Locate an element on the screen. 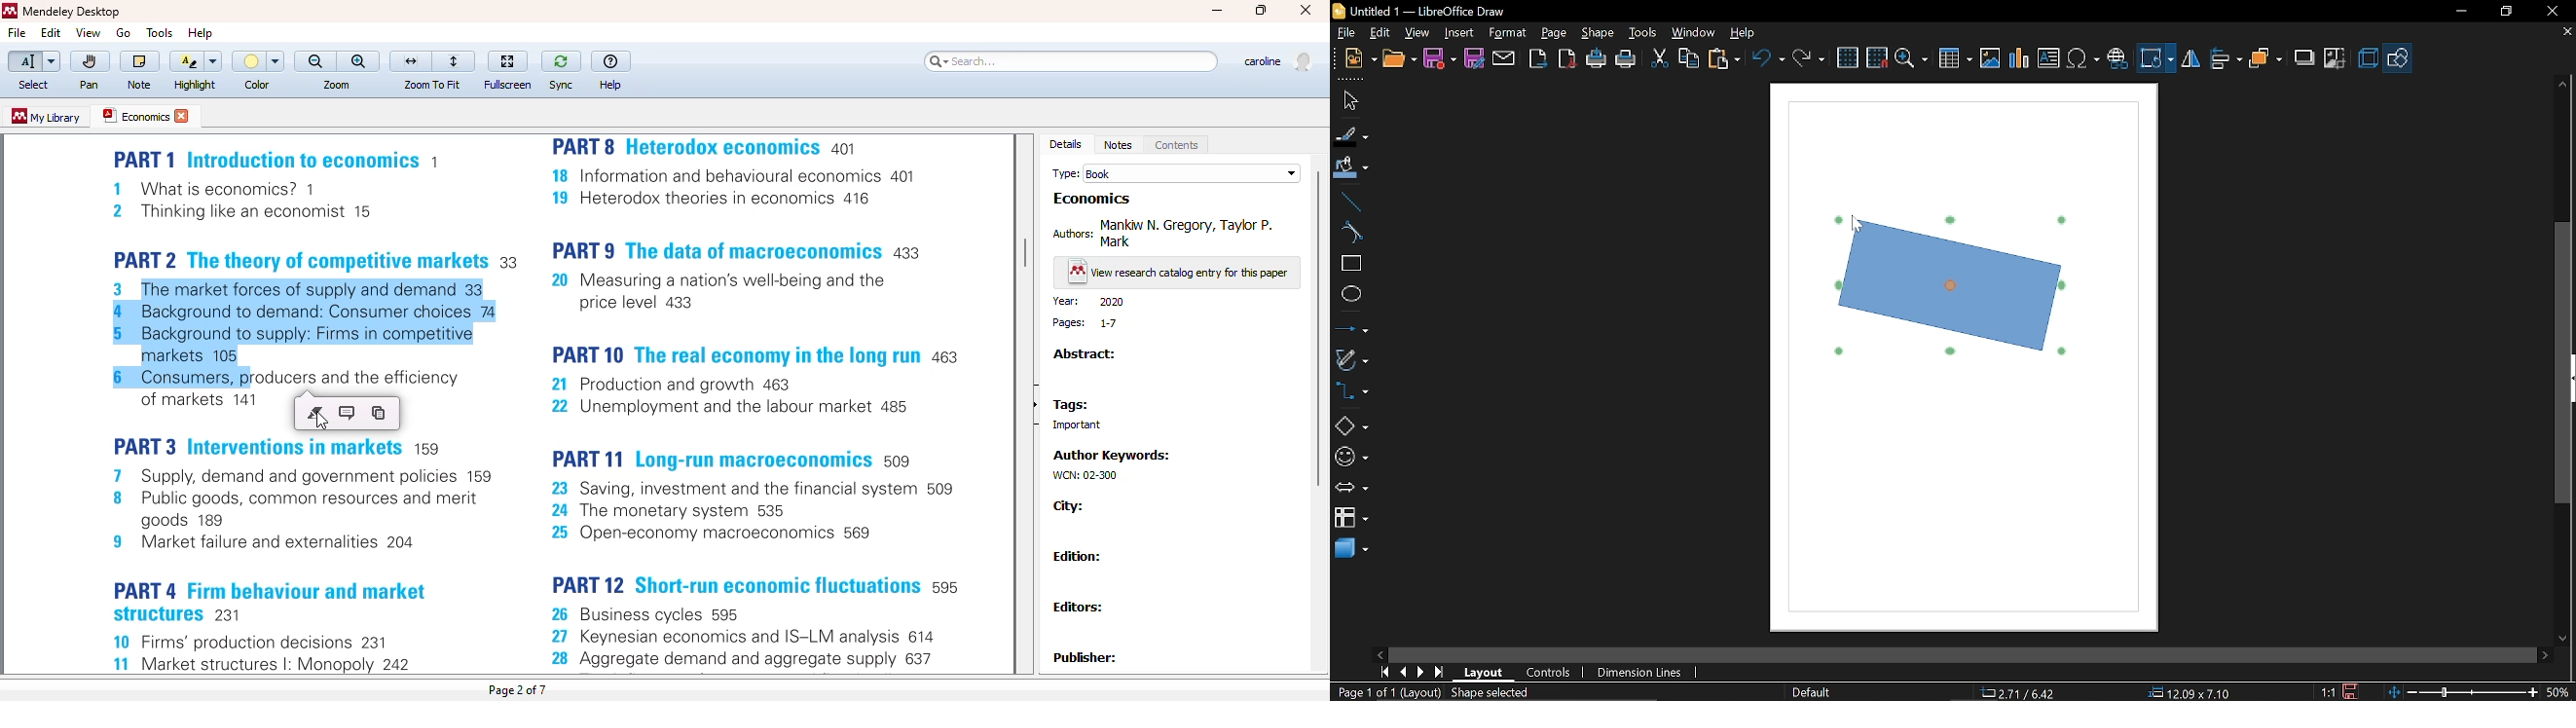 Image resolution: width=2576 pixels, height=728 pixels. close is located at coordinates (2551, 11).